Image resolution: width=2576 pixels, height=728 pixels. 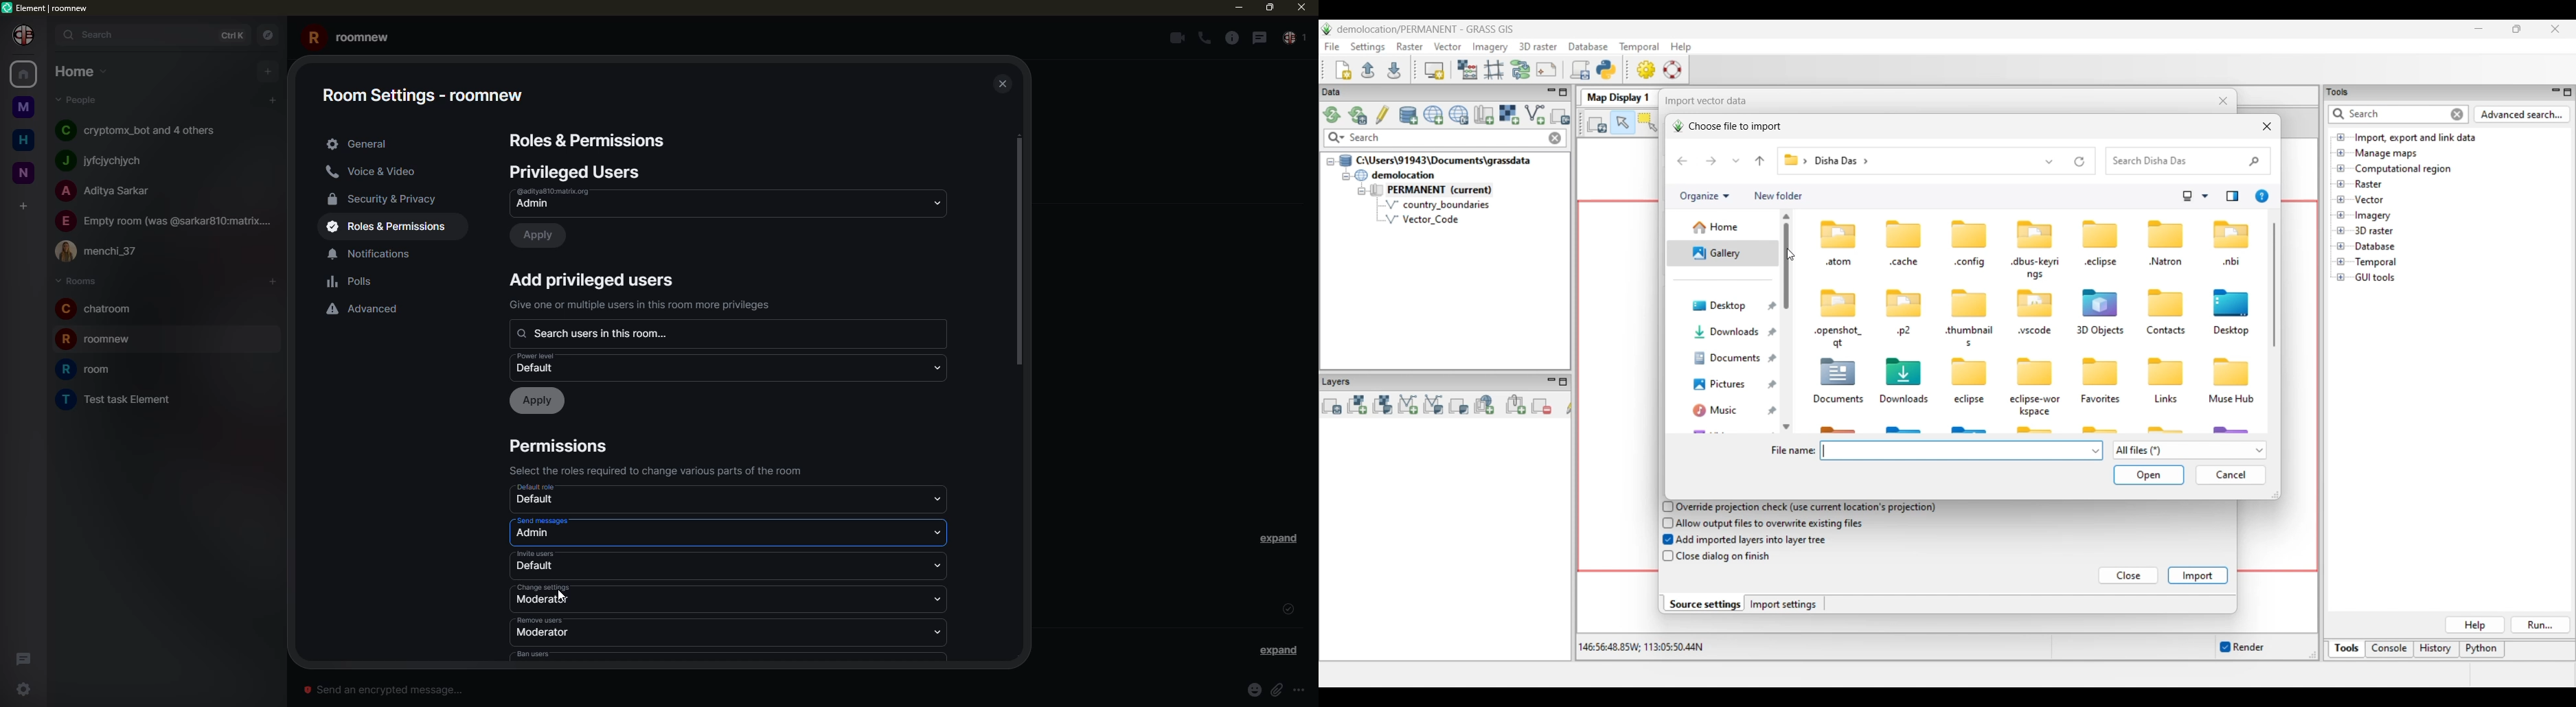 What do you see at coordinates (643, 305) in the screenshot?
I see `priviledge` at bounding box center [643, 305].